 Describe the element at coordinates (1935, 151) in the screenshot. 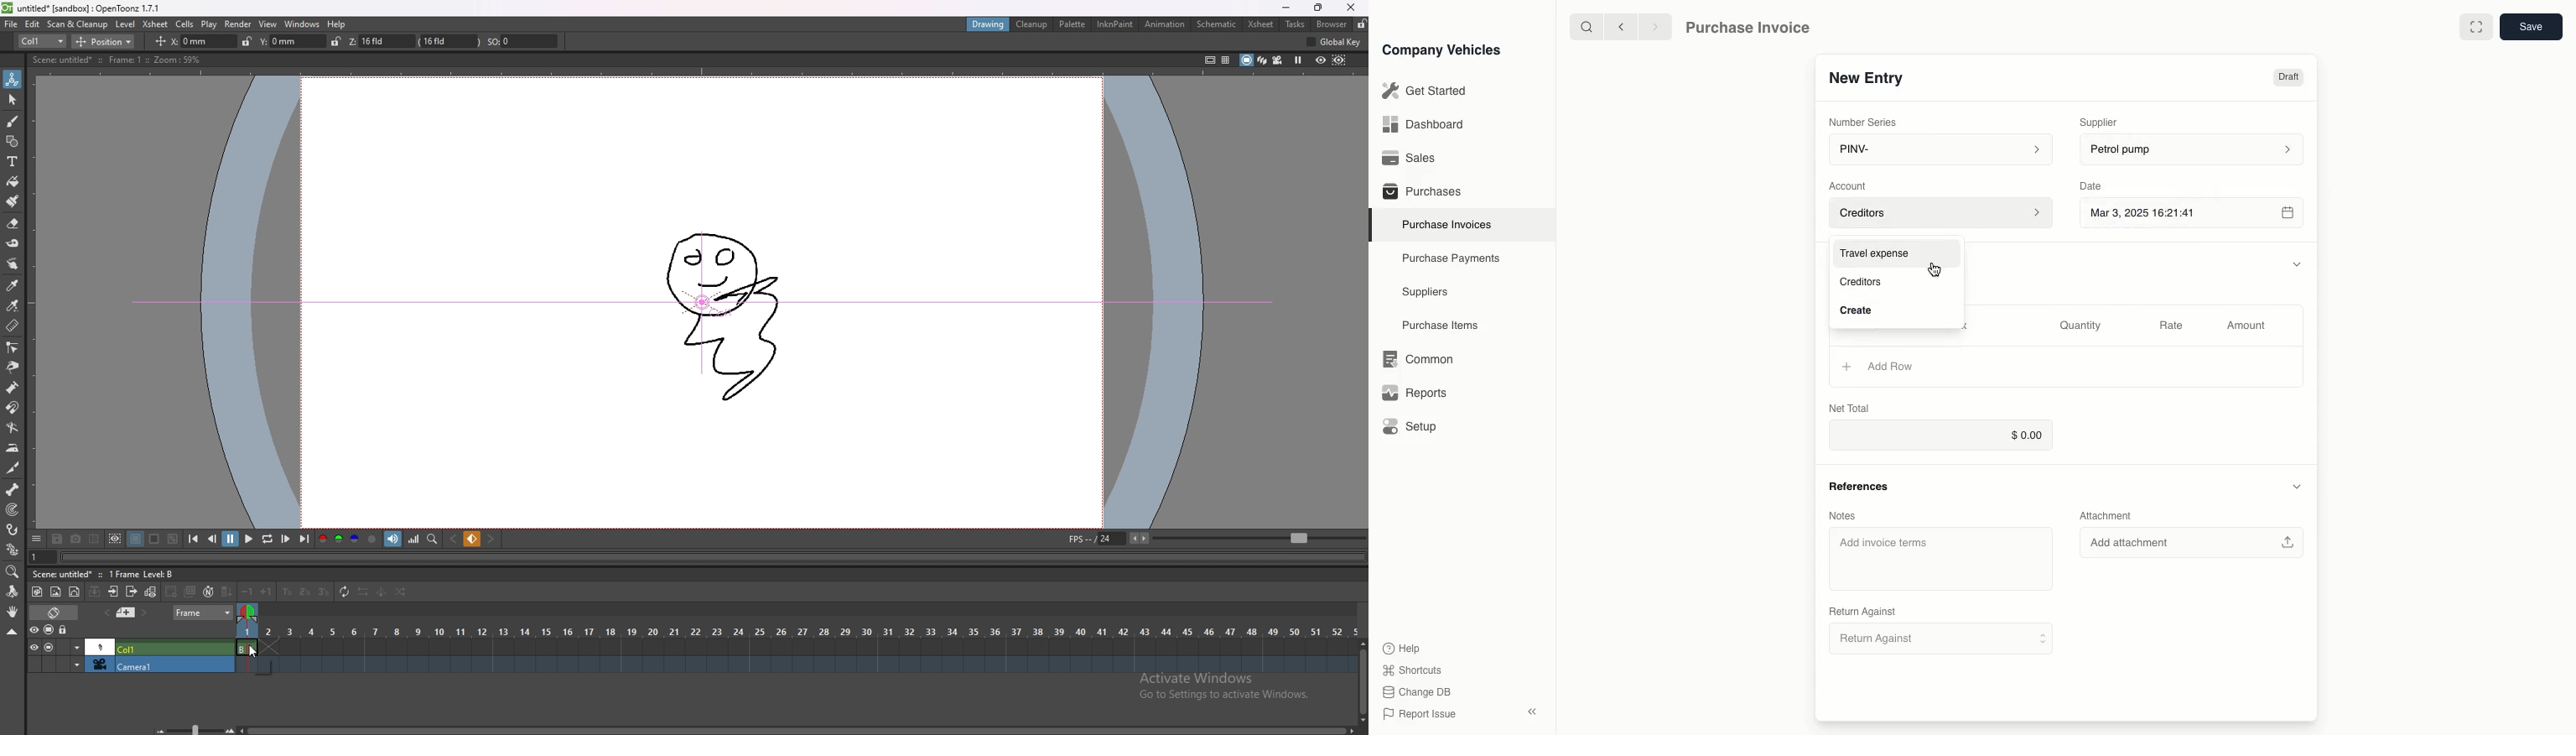

I see `PINV-` at that location.